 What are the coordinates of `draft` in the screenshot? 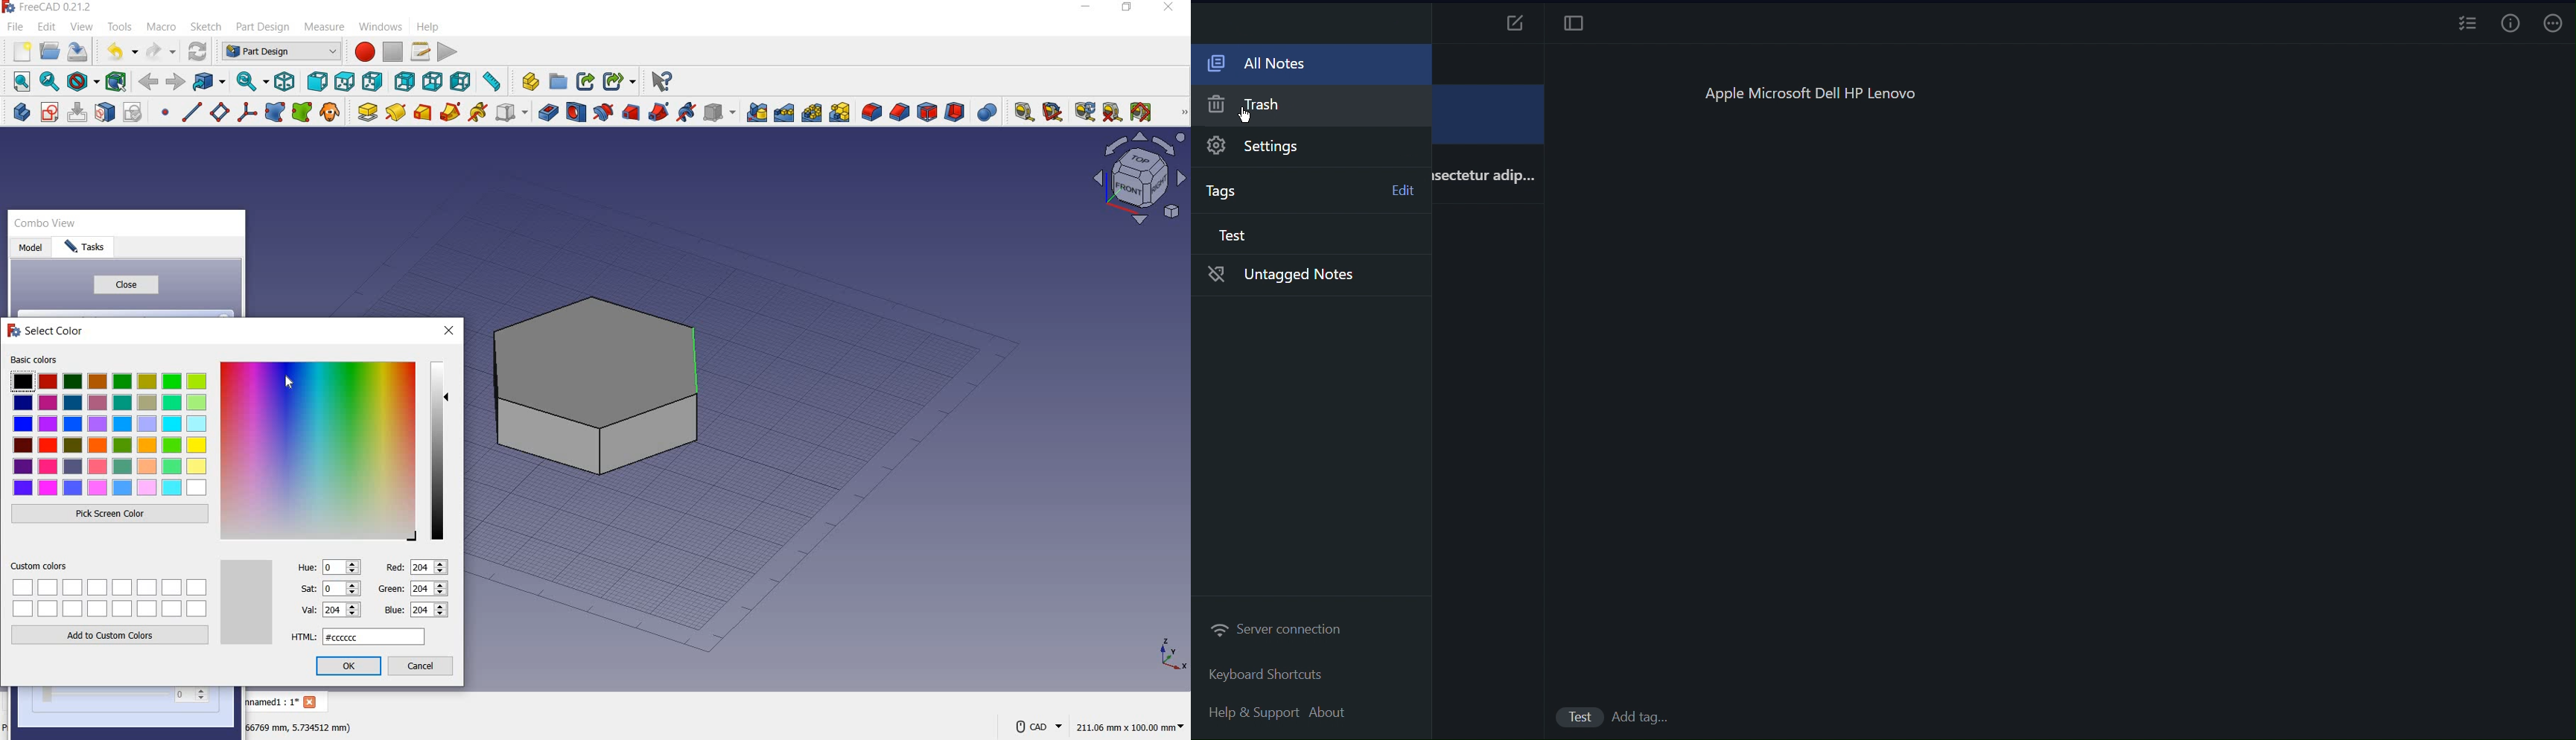 It's located at (927, 113).